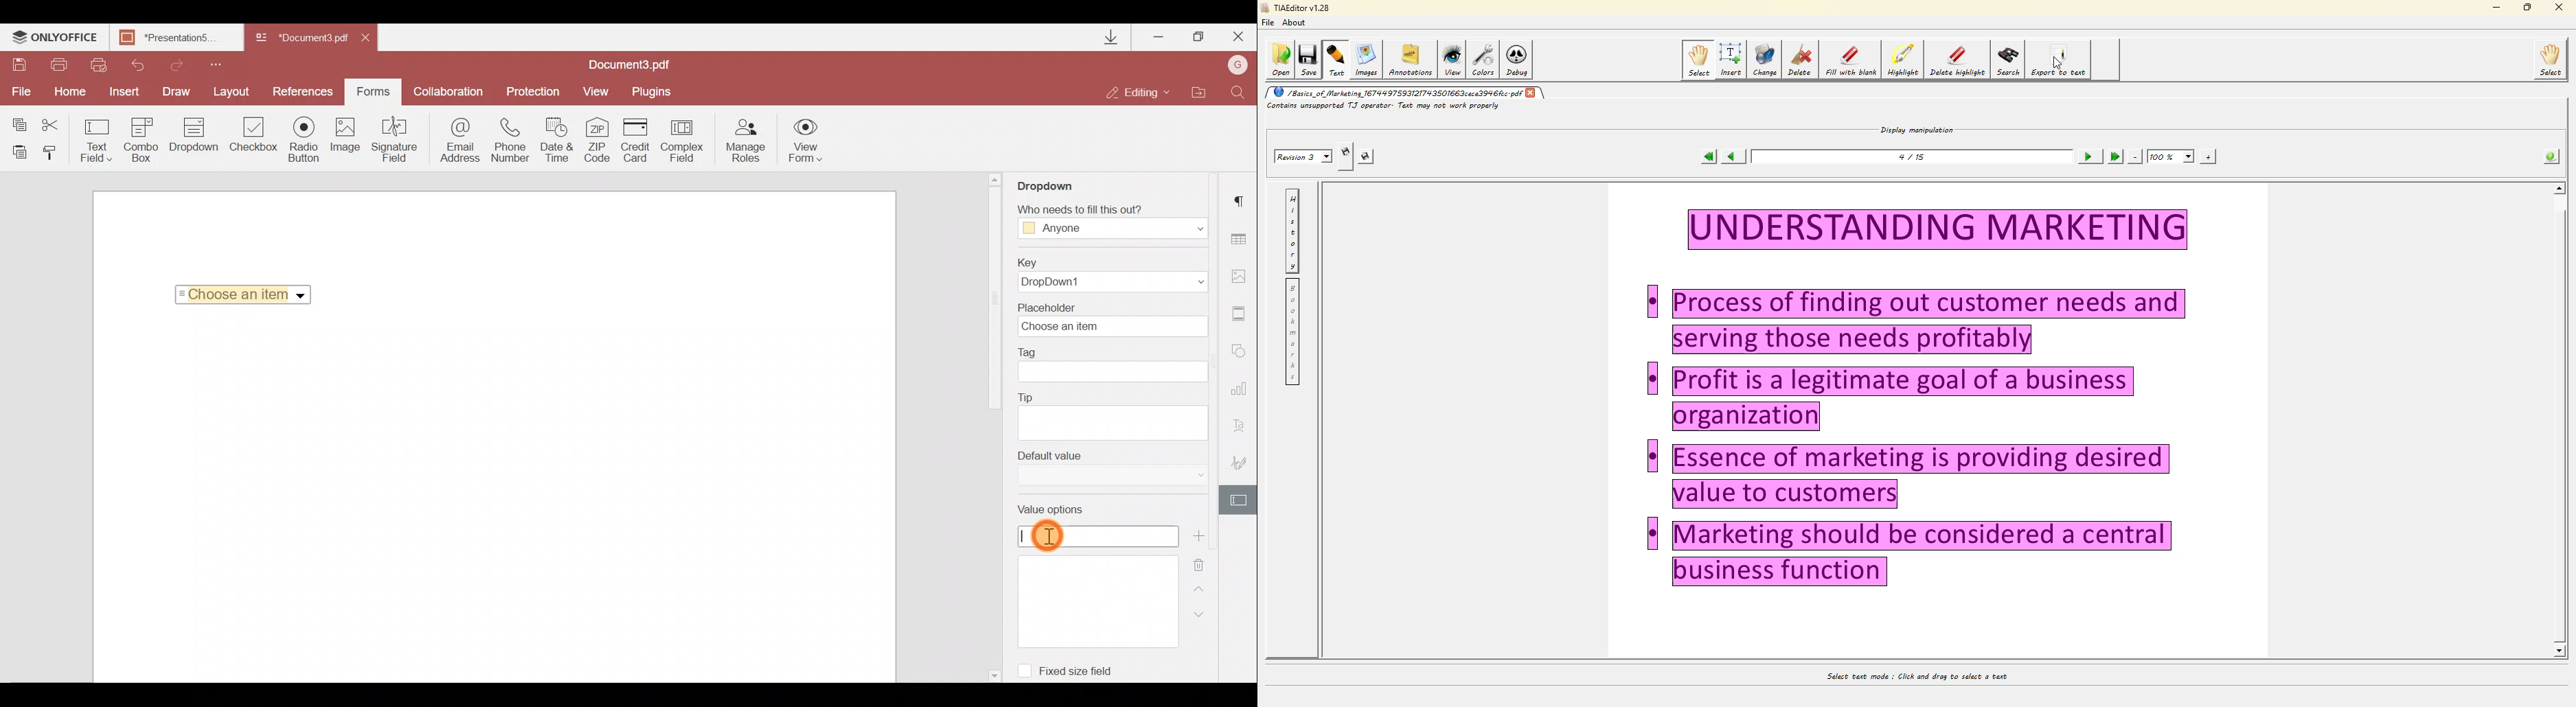  What do you see at coordinates (177, 90) in the screenshot?
I see `Draw` at bounding box center [177, 90].